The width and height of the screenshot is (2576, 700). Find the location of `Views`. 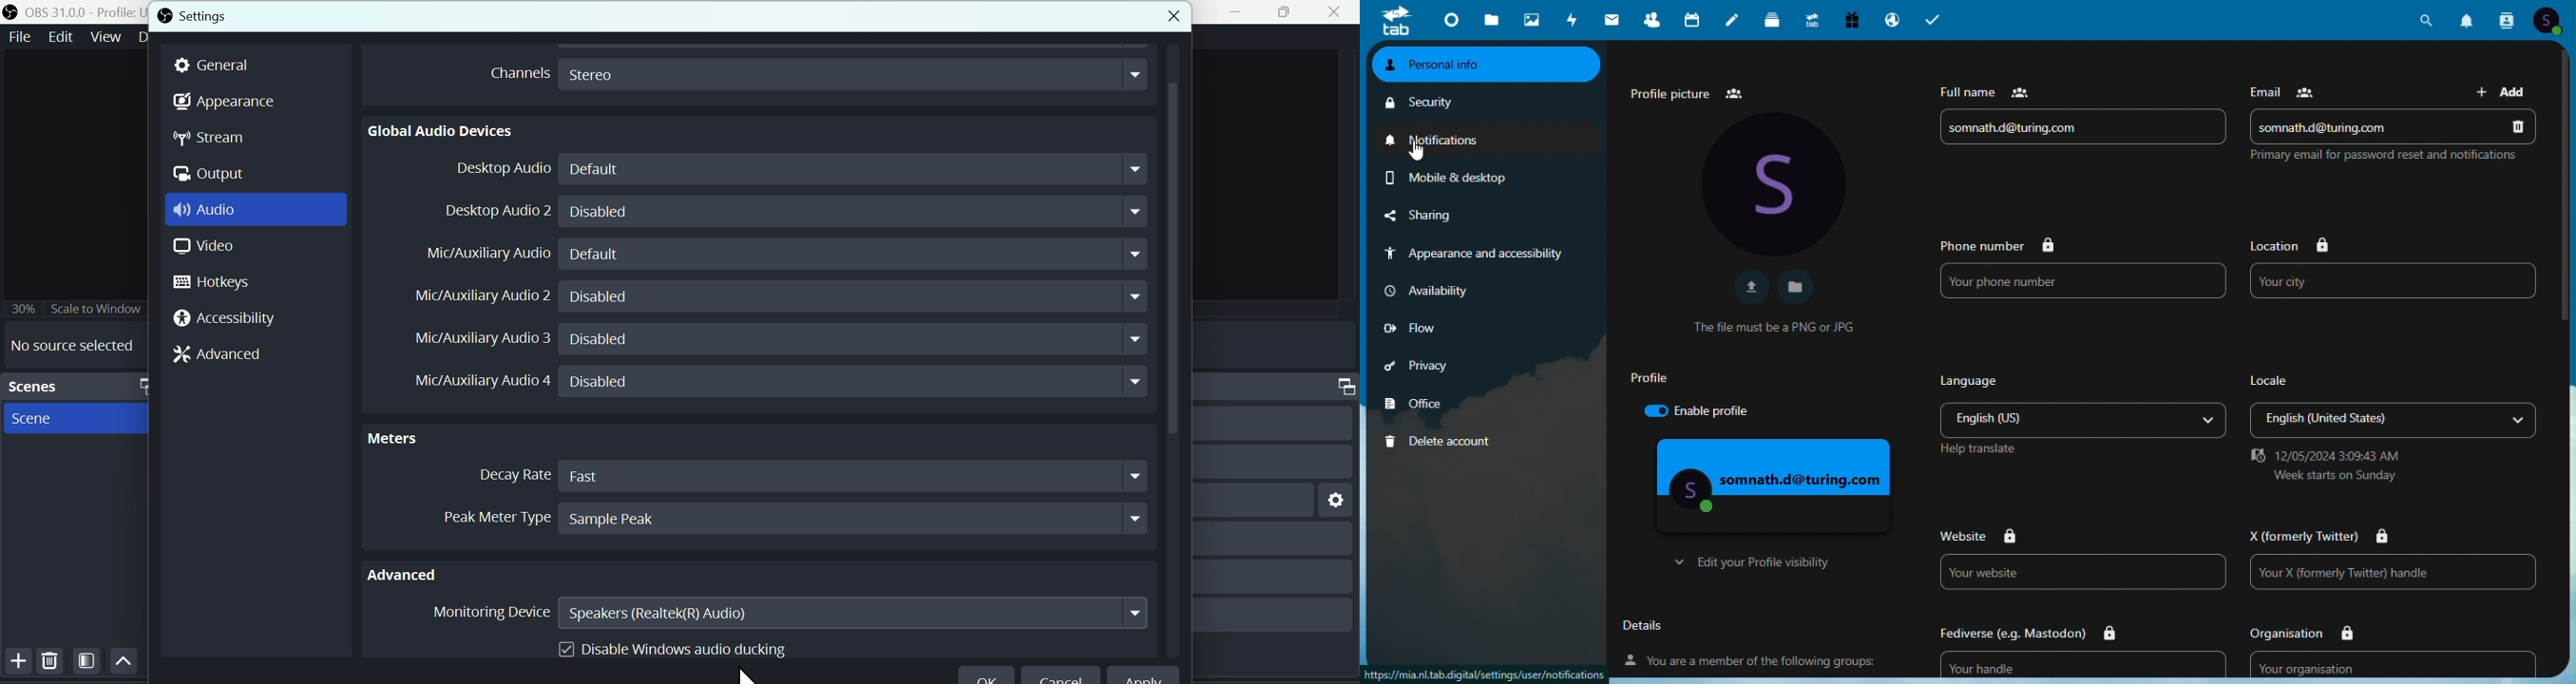

Views is located at coordinates (107, 36).